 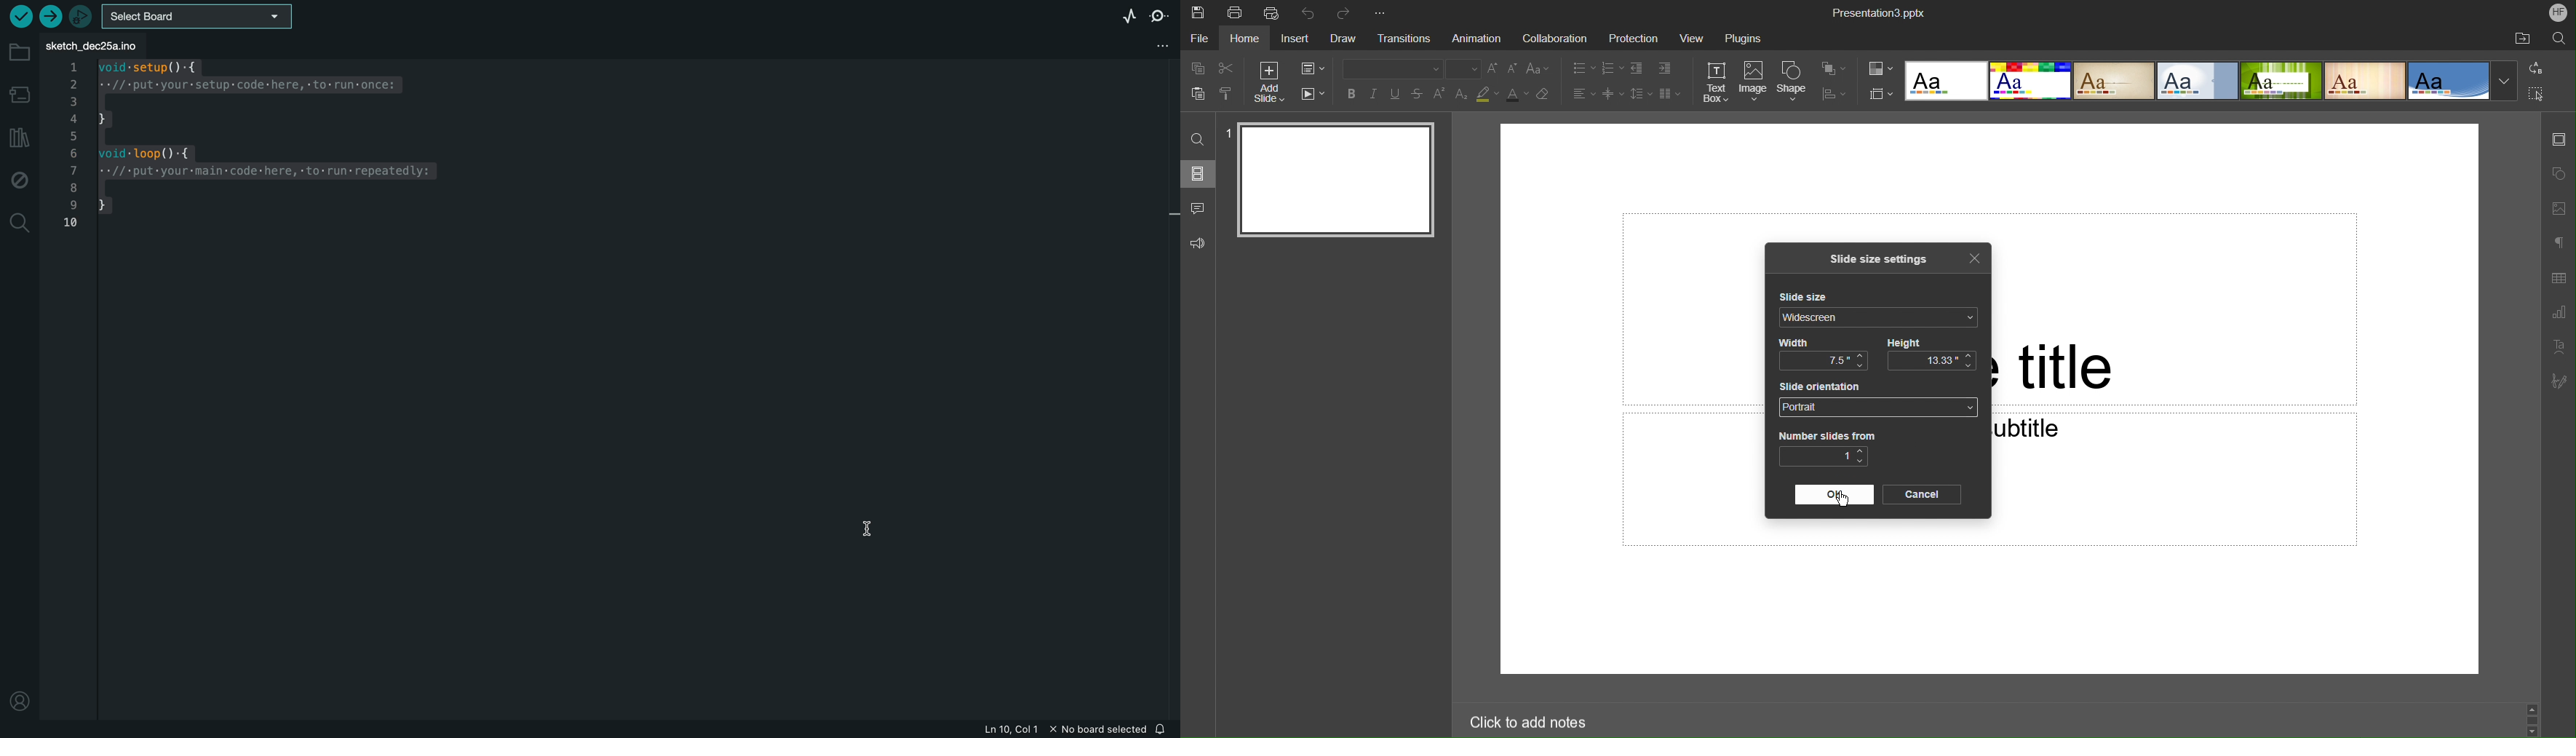 What do you see at coordinates (1295, 39) in the screenshot?
I see `Insert` at bounding box center [1295, 39].